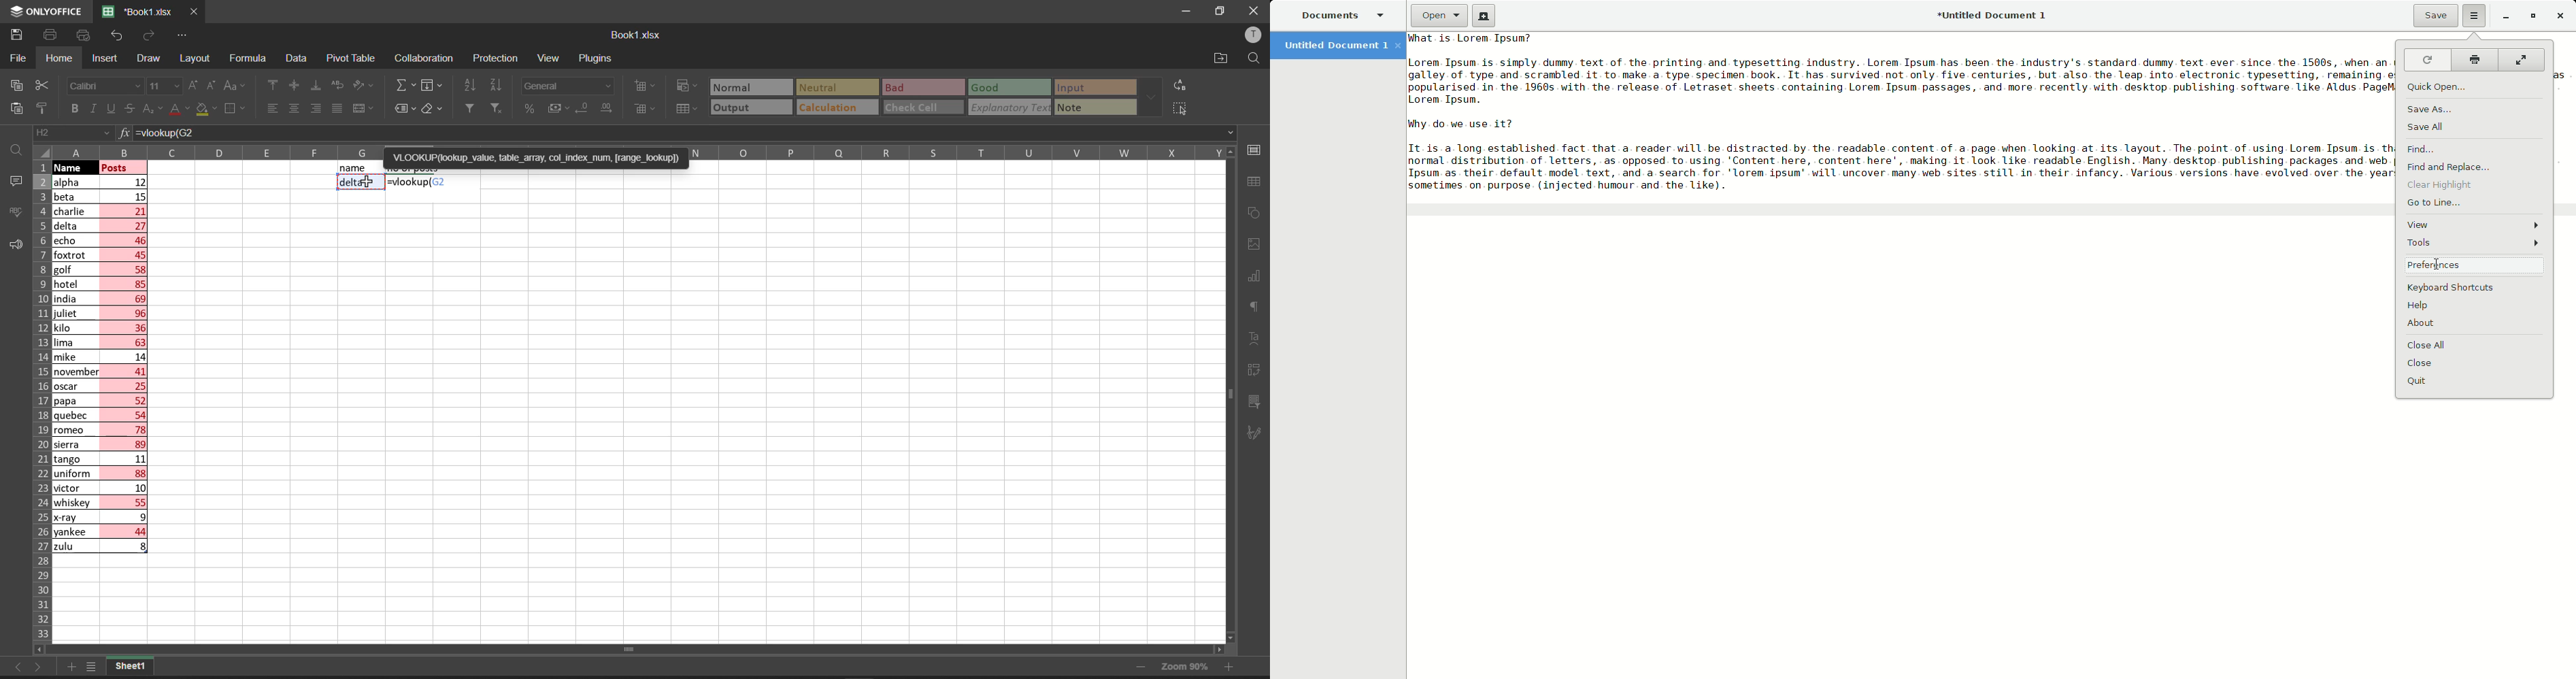  I want to click on cursor, so click(368, 183).